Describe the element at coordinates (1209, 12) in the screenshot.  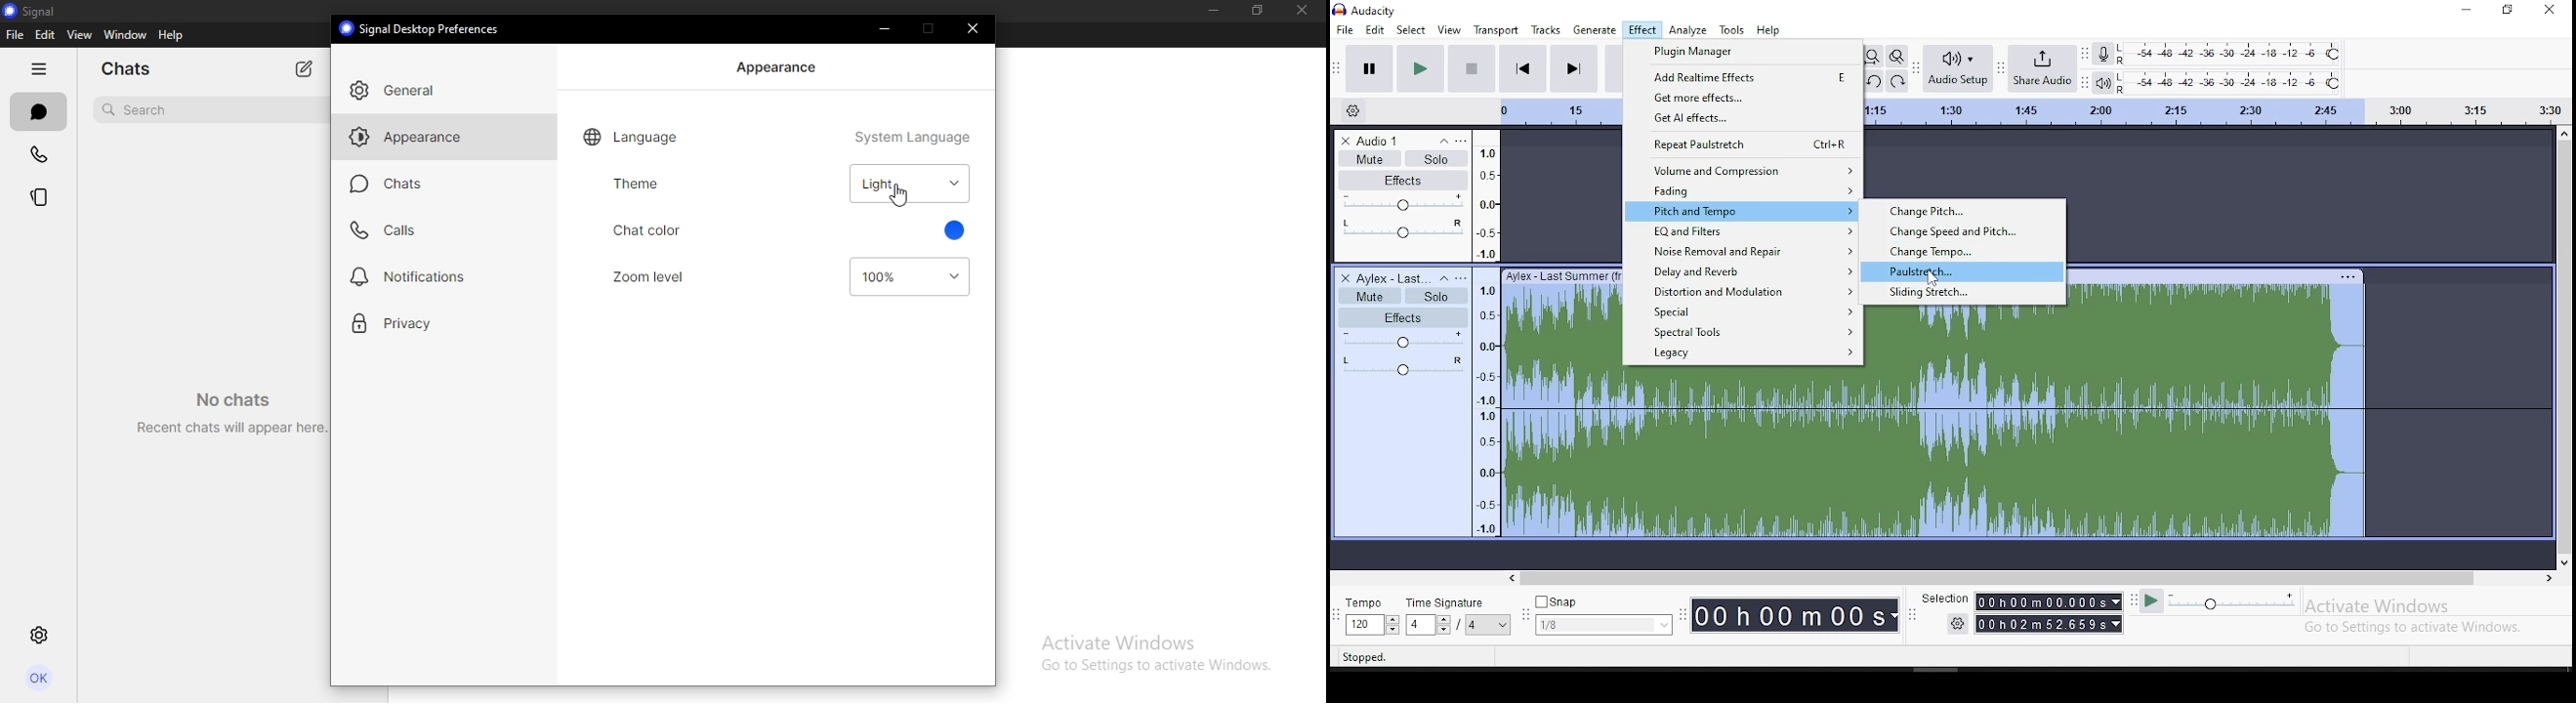
I see `minimize` at that location.